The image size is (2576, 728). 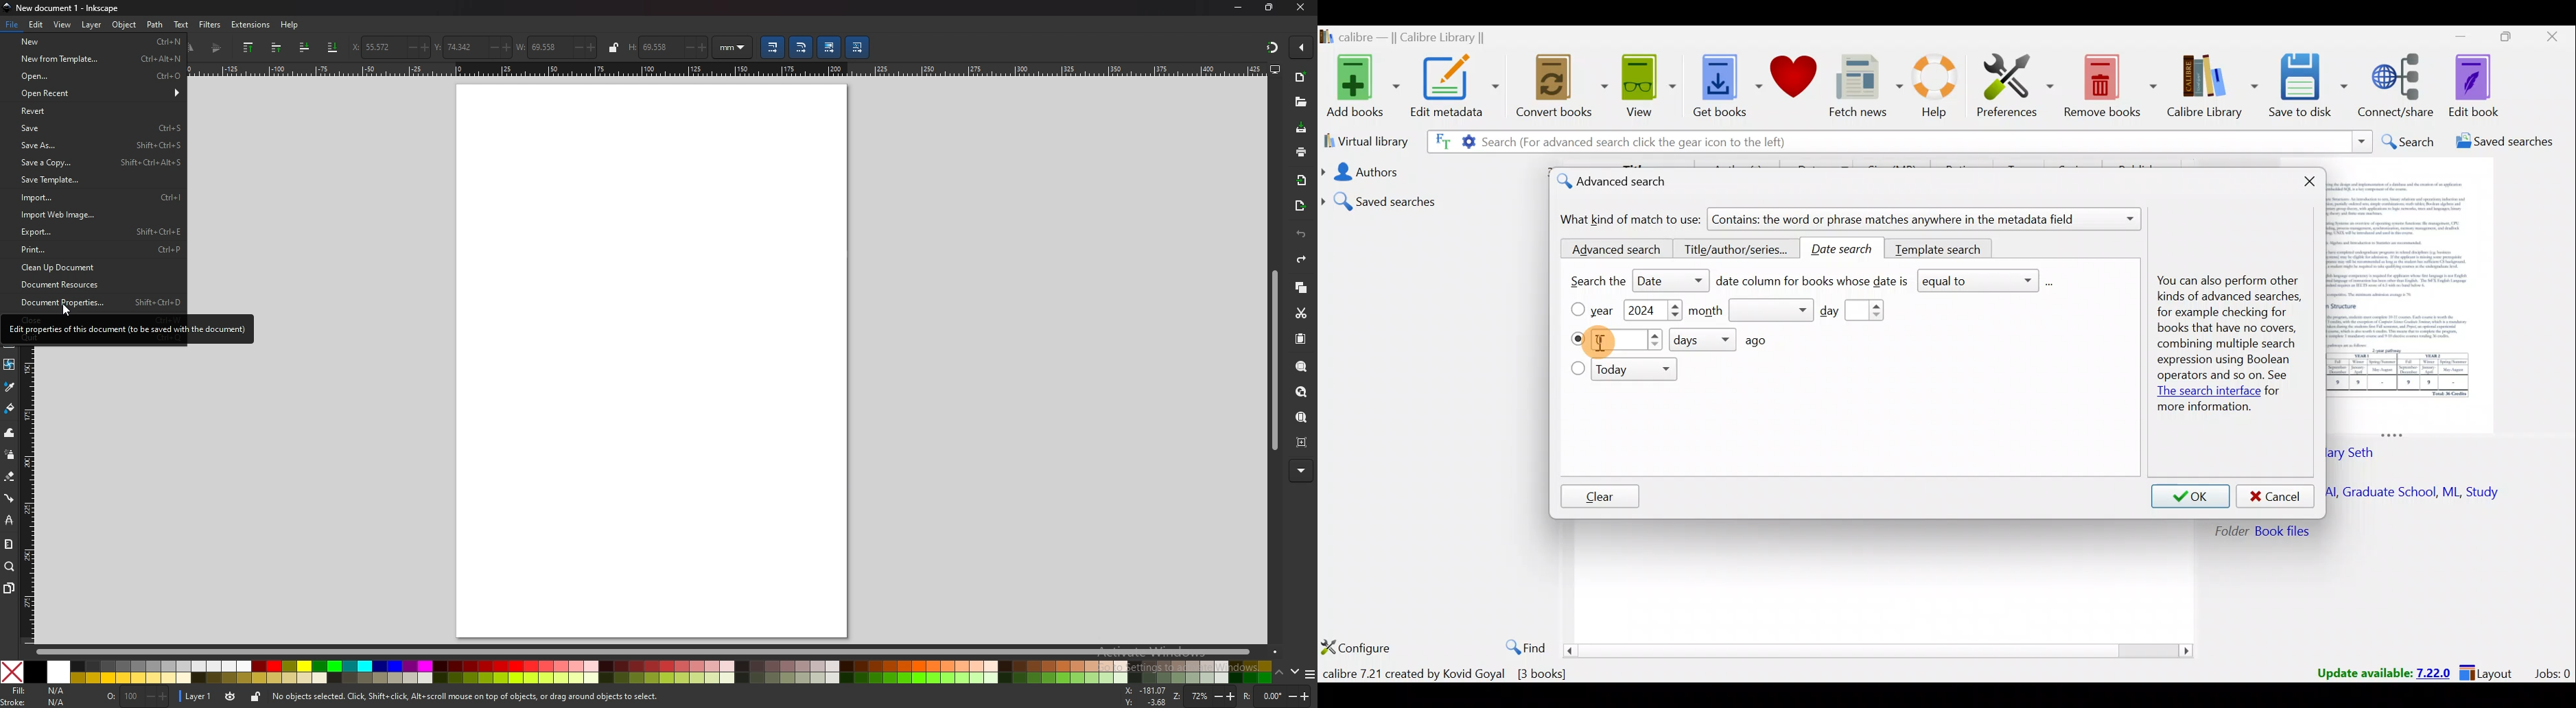 I want to click on text, so click(x=180, y=24).